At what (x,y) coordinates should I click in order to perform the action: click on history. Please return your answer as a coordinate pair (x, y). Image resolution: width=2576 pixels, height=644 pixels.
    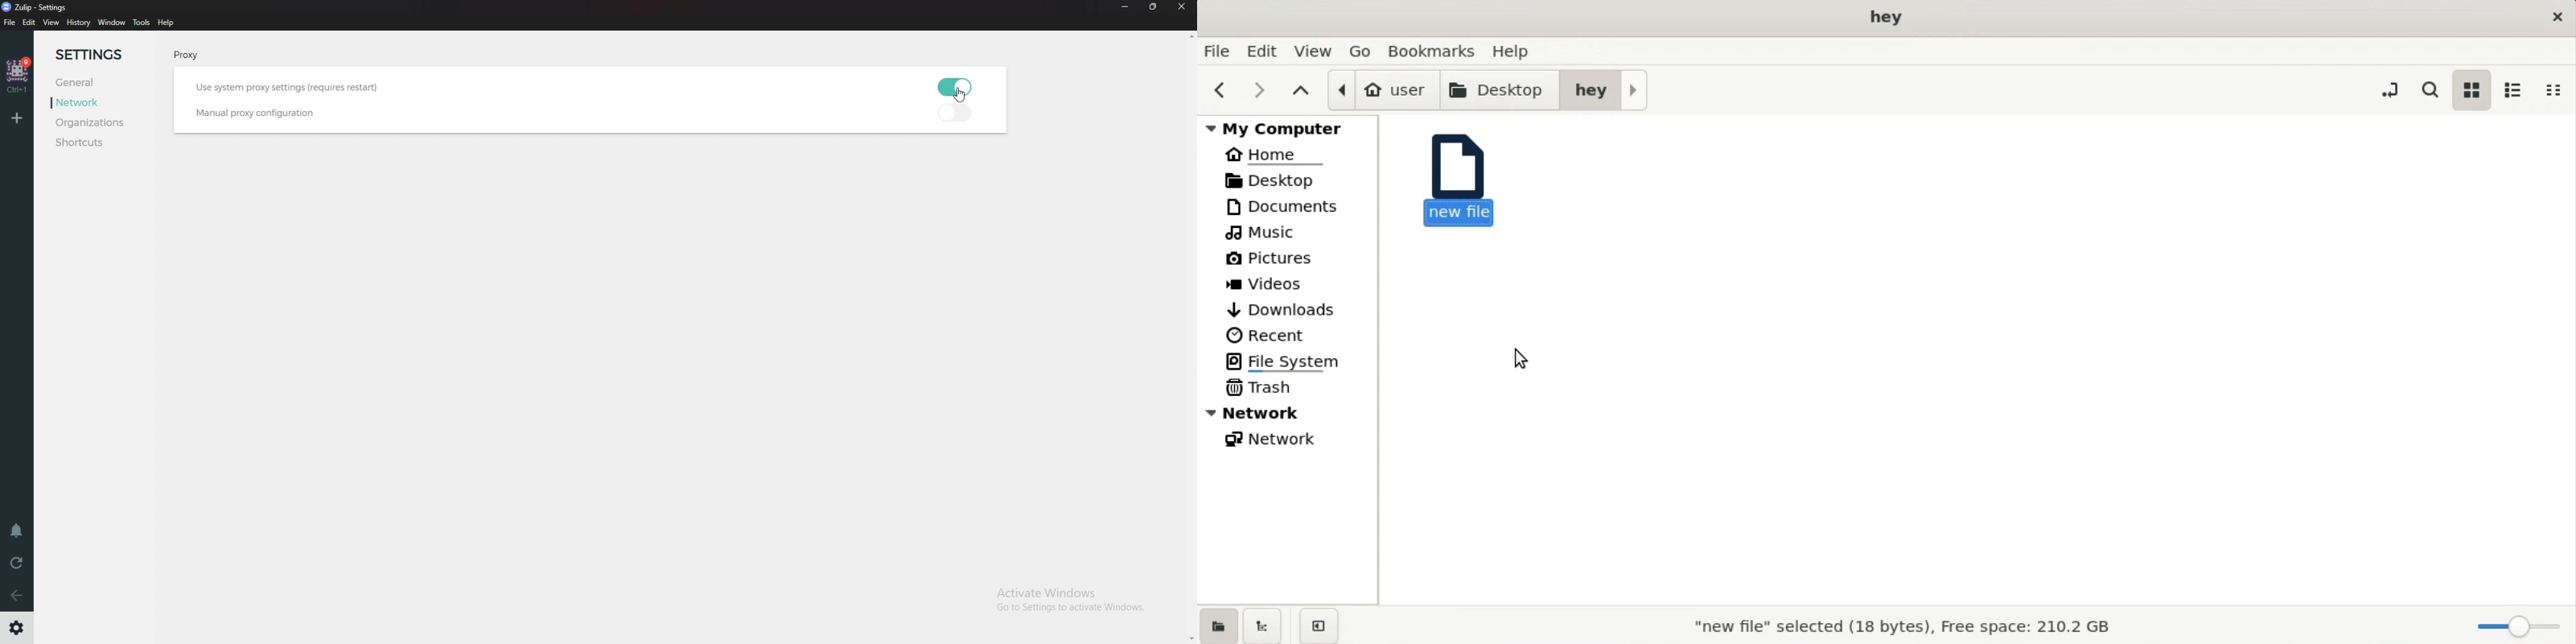
    Looking at the image, I should click on (78, 23).